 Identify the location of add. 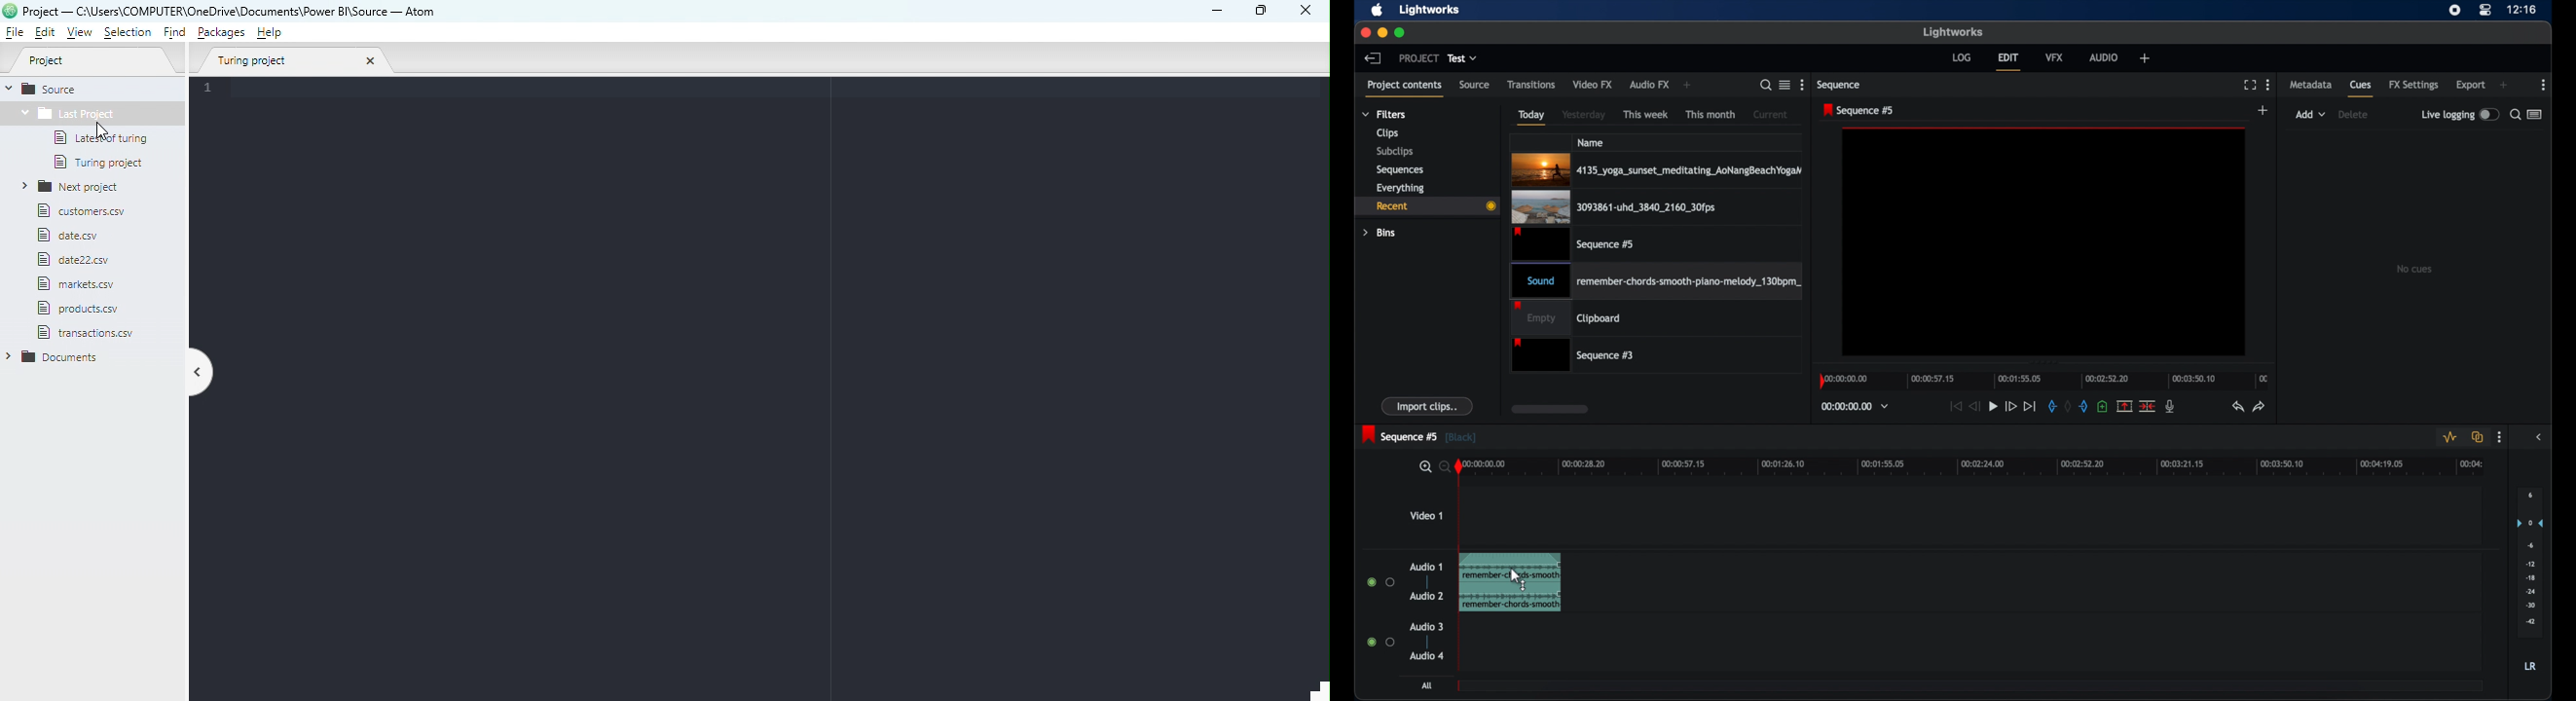
(2311, 114).